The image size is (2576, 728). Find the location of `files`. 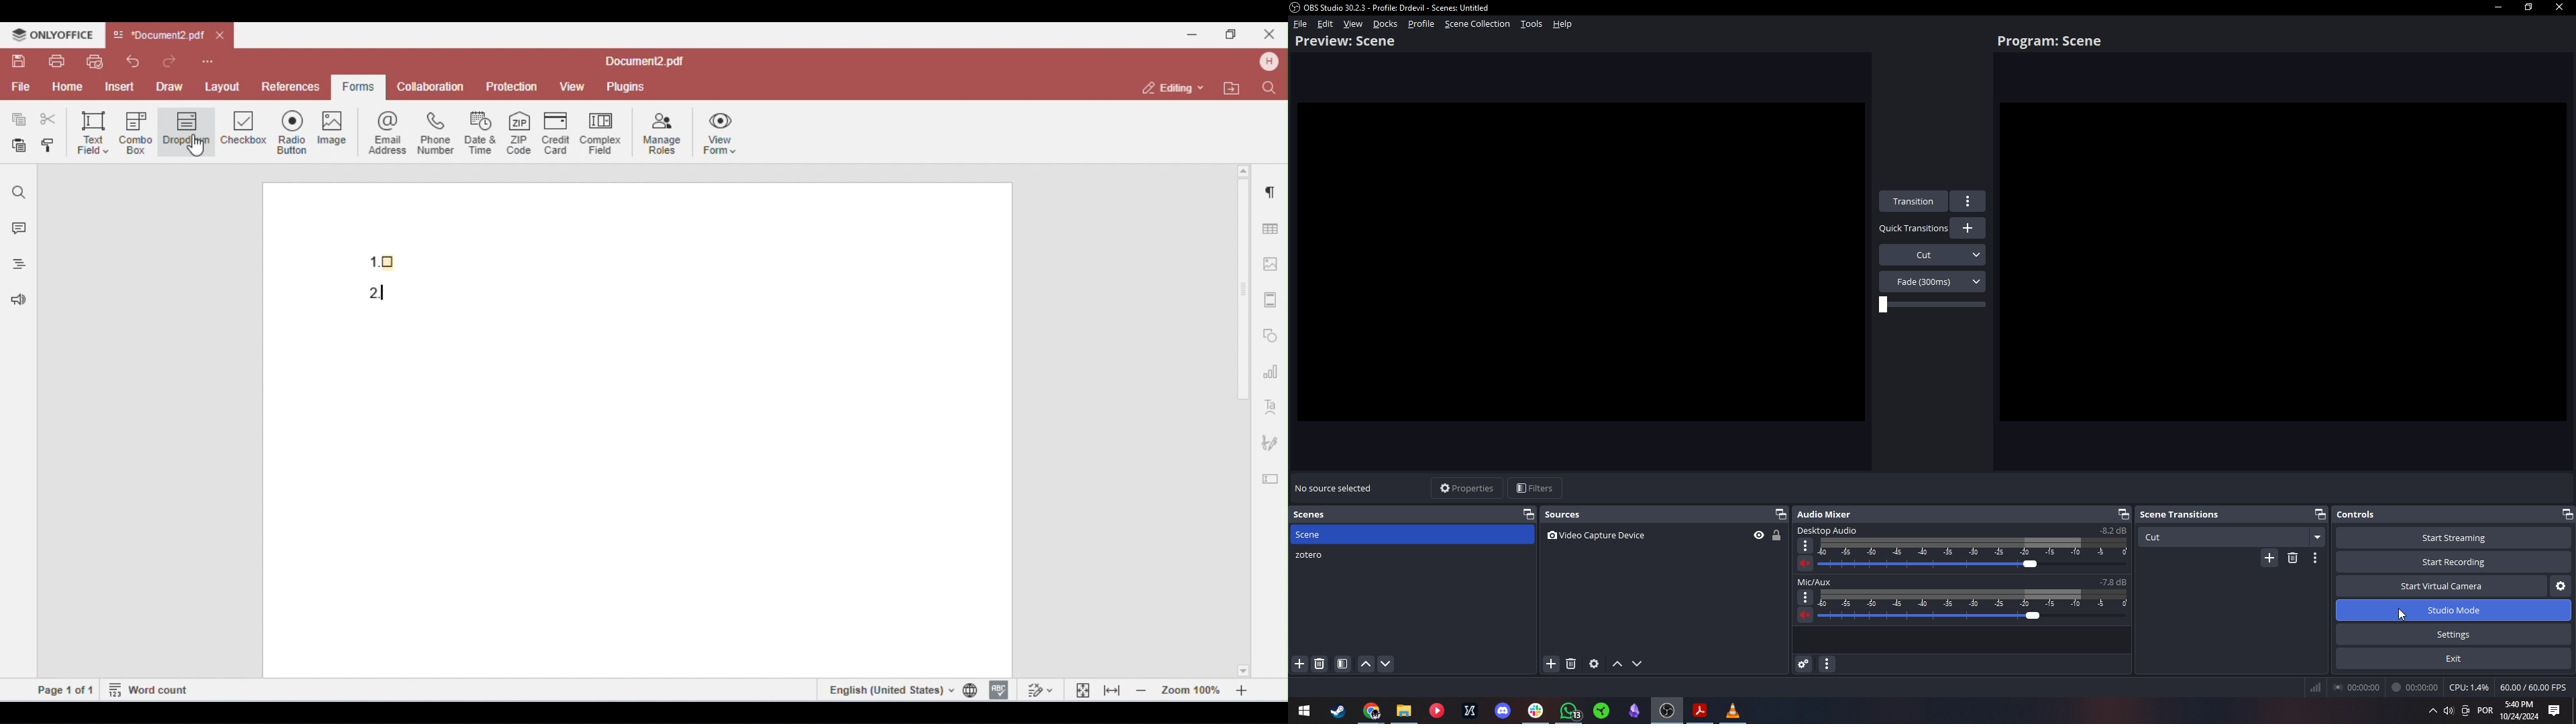

files is located at coordinates (1403, 711).